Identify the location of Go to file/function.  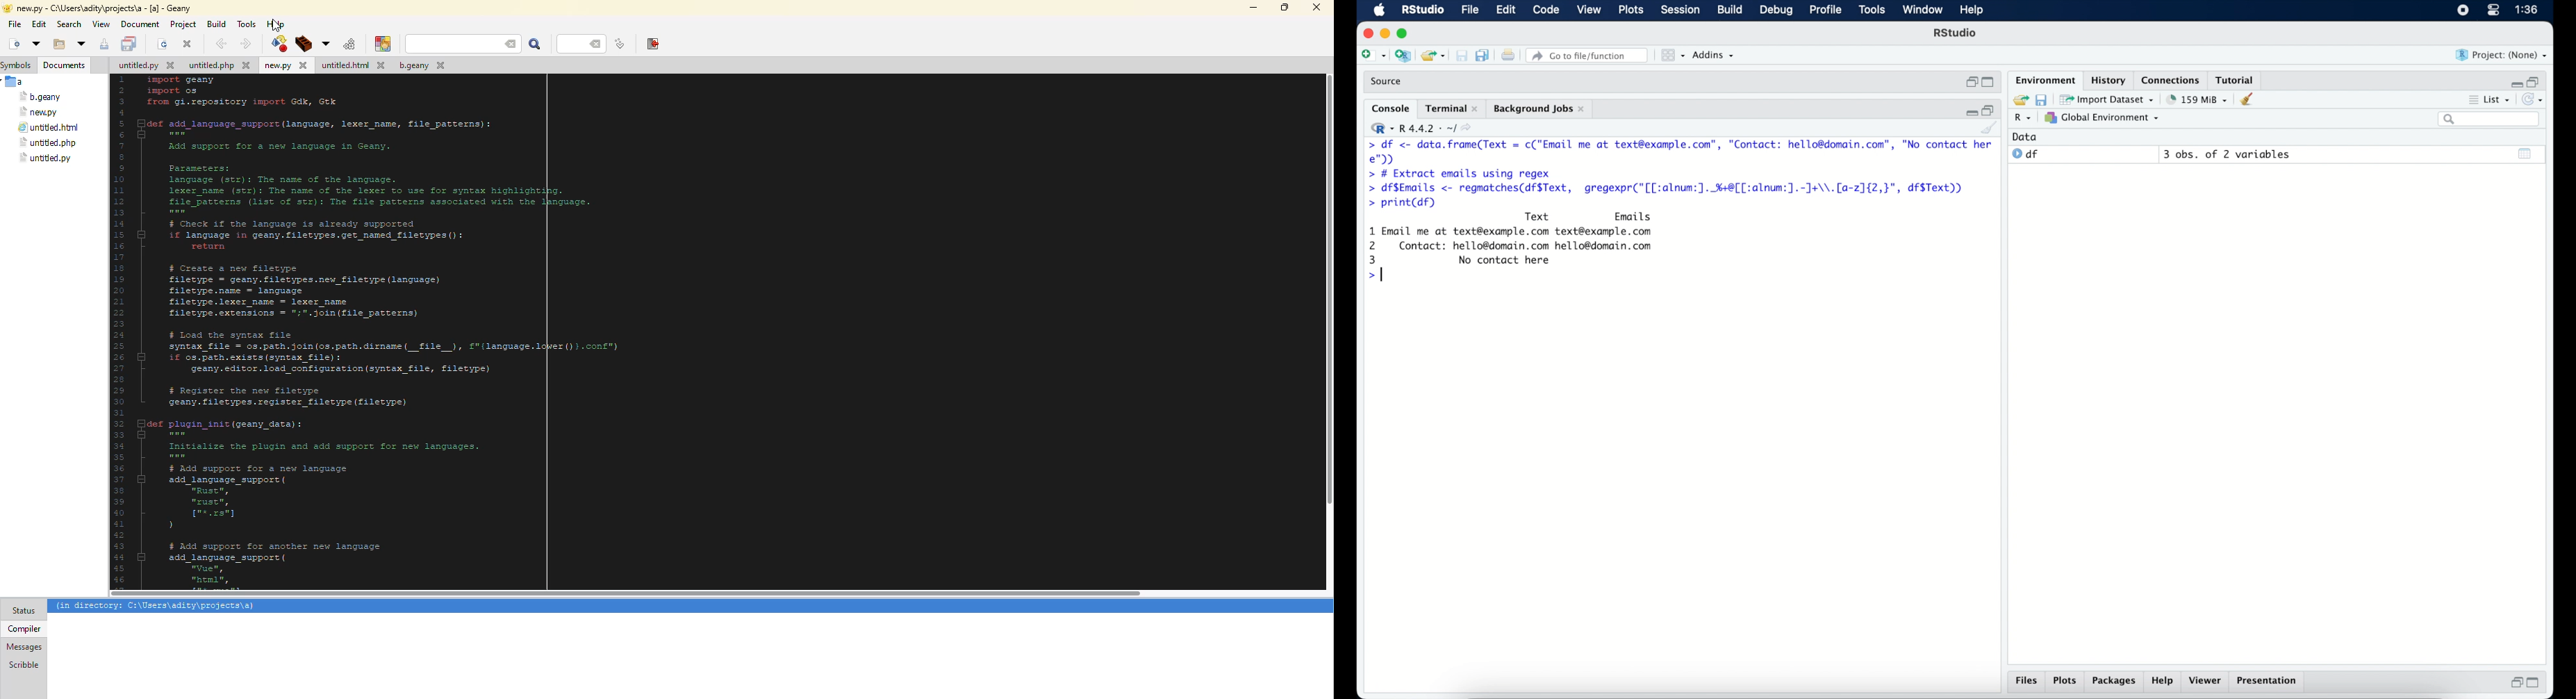
(1587, 55).